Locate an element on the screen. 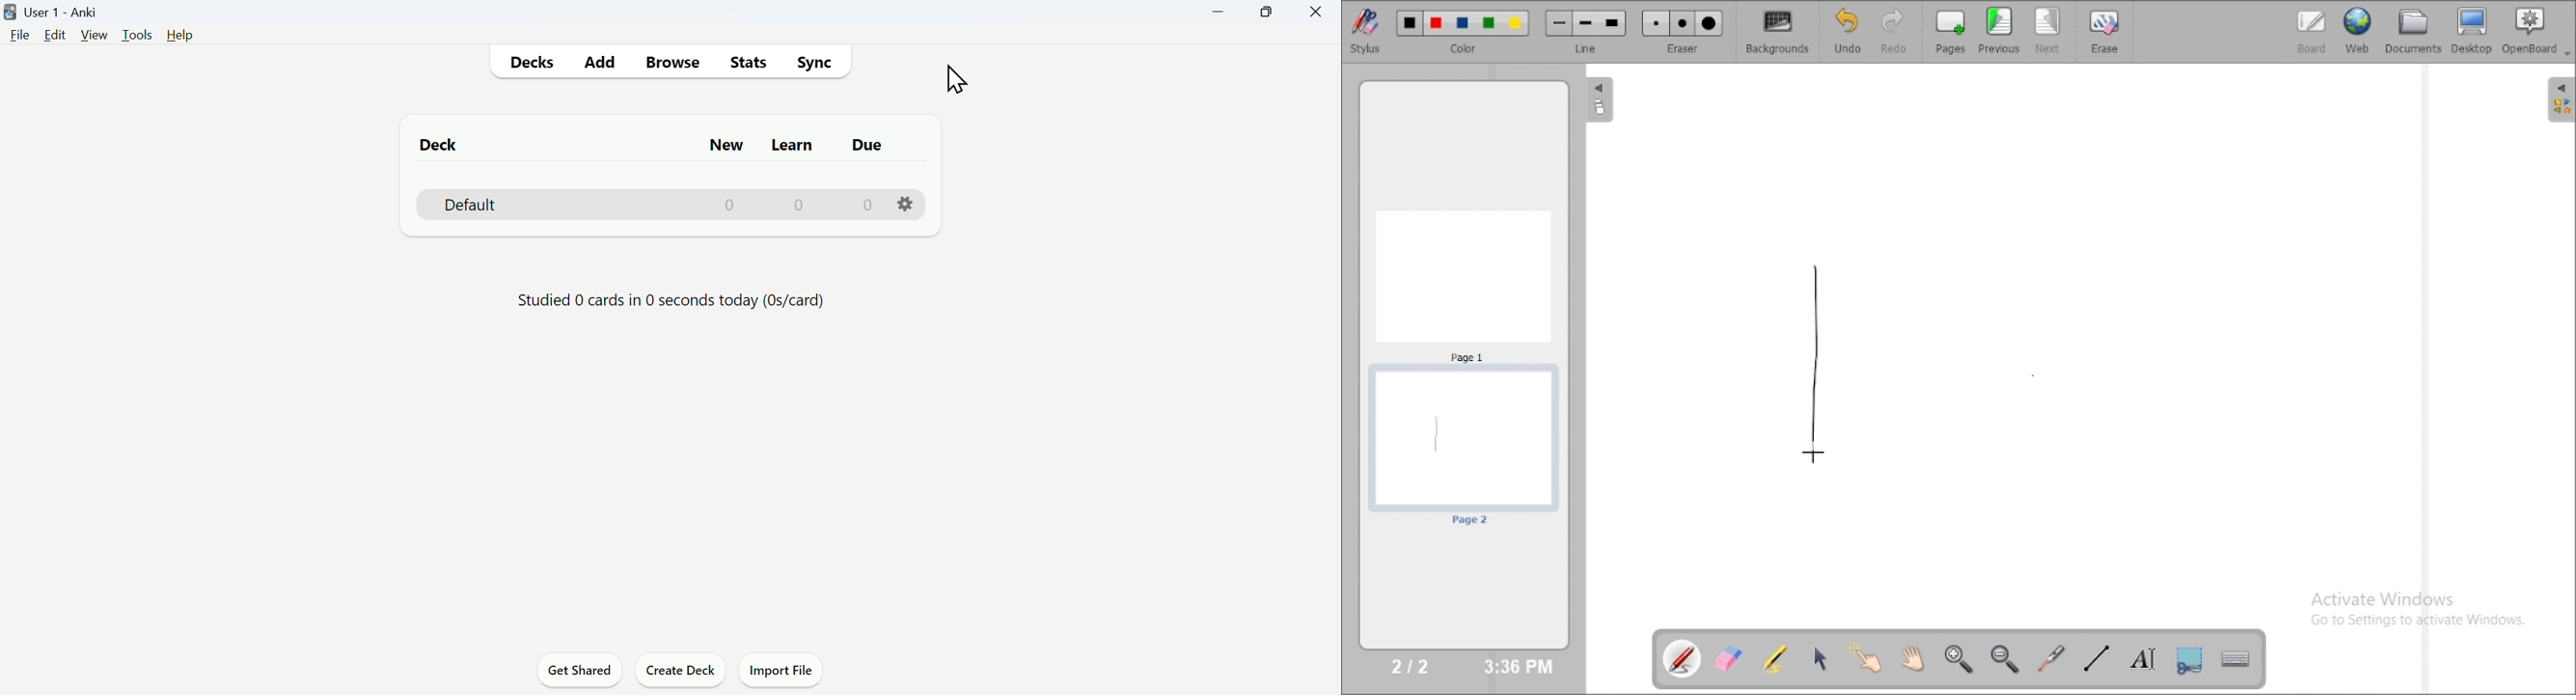 The image size is (2576, 700). scroll page is located at coordinates (1911, 657).